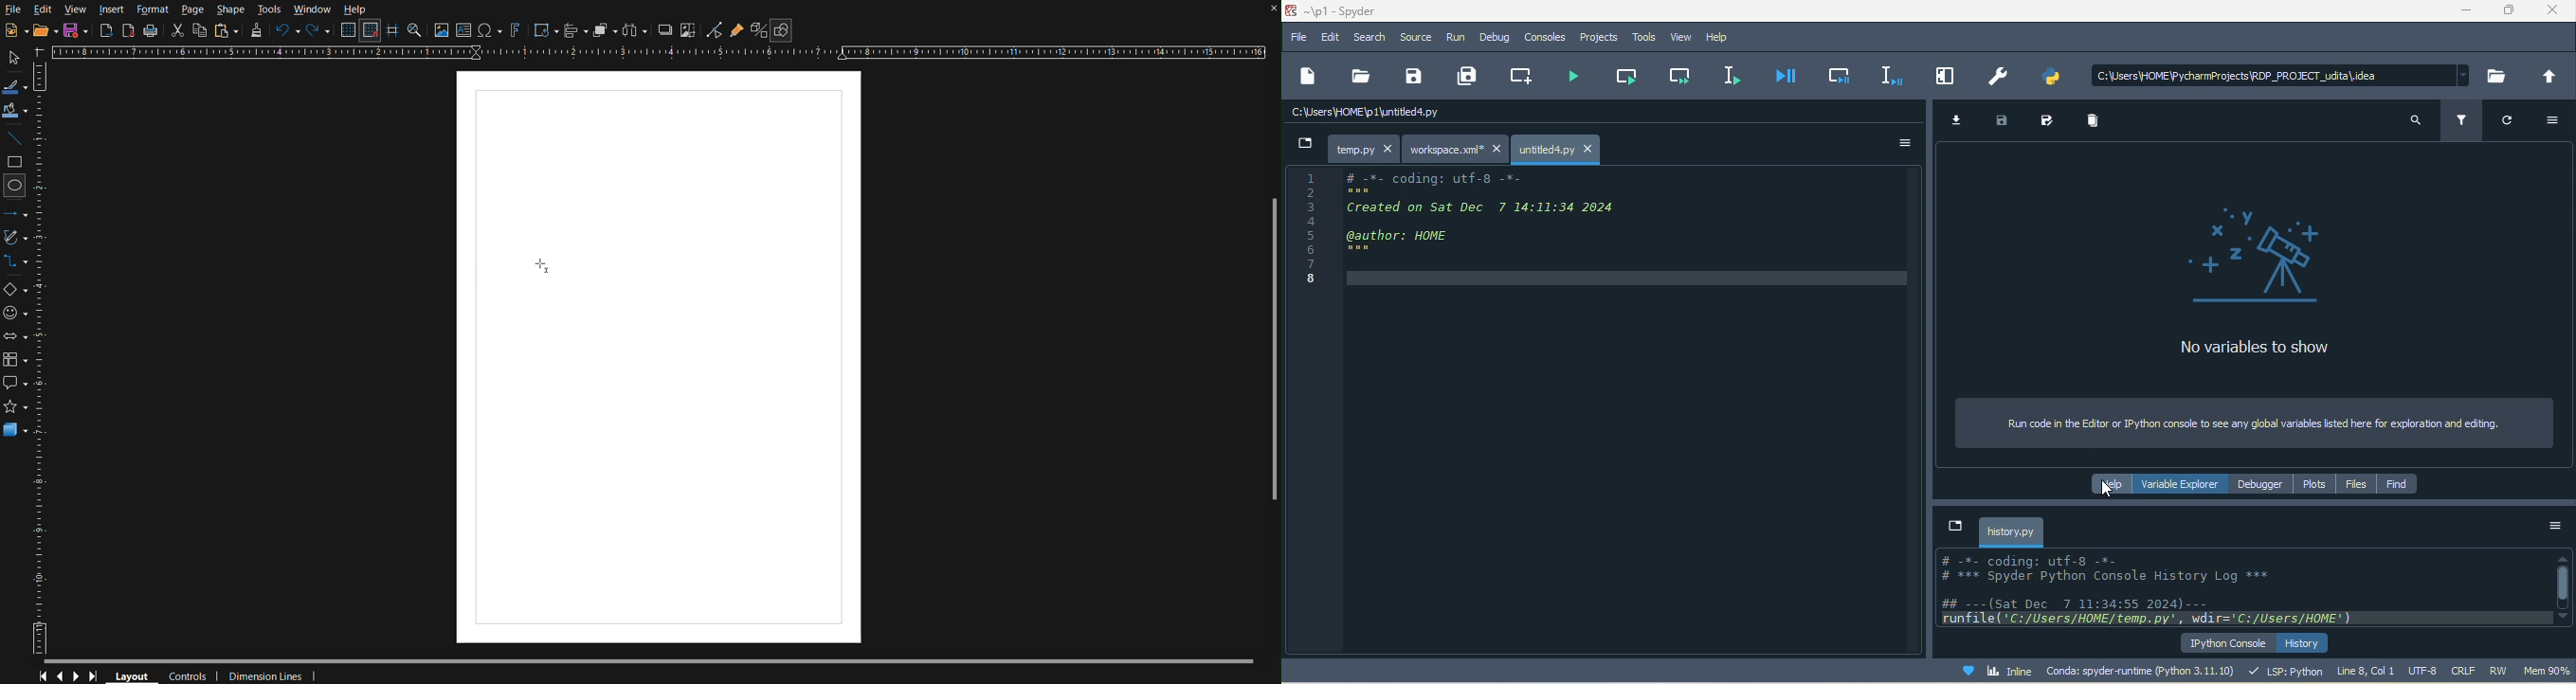 The width and height of the screenshot is (2576, 700). What do you see at coordinates (2427, 673) in the screenshot?
I see `utf 8` at bounding box center [2427, 673].